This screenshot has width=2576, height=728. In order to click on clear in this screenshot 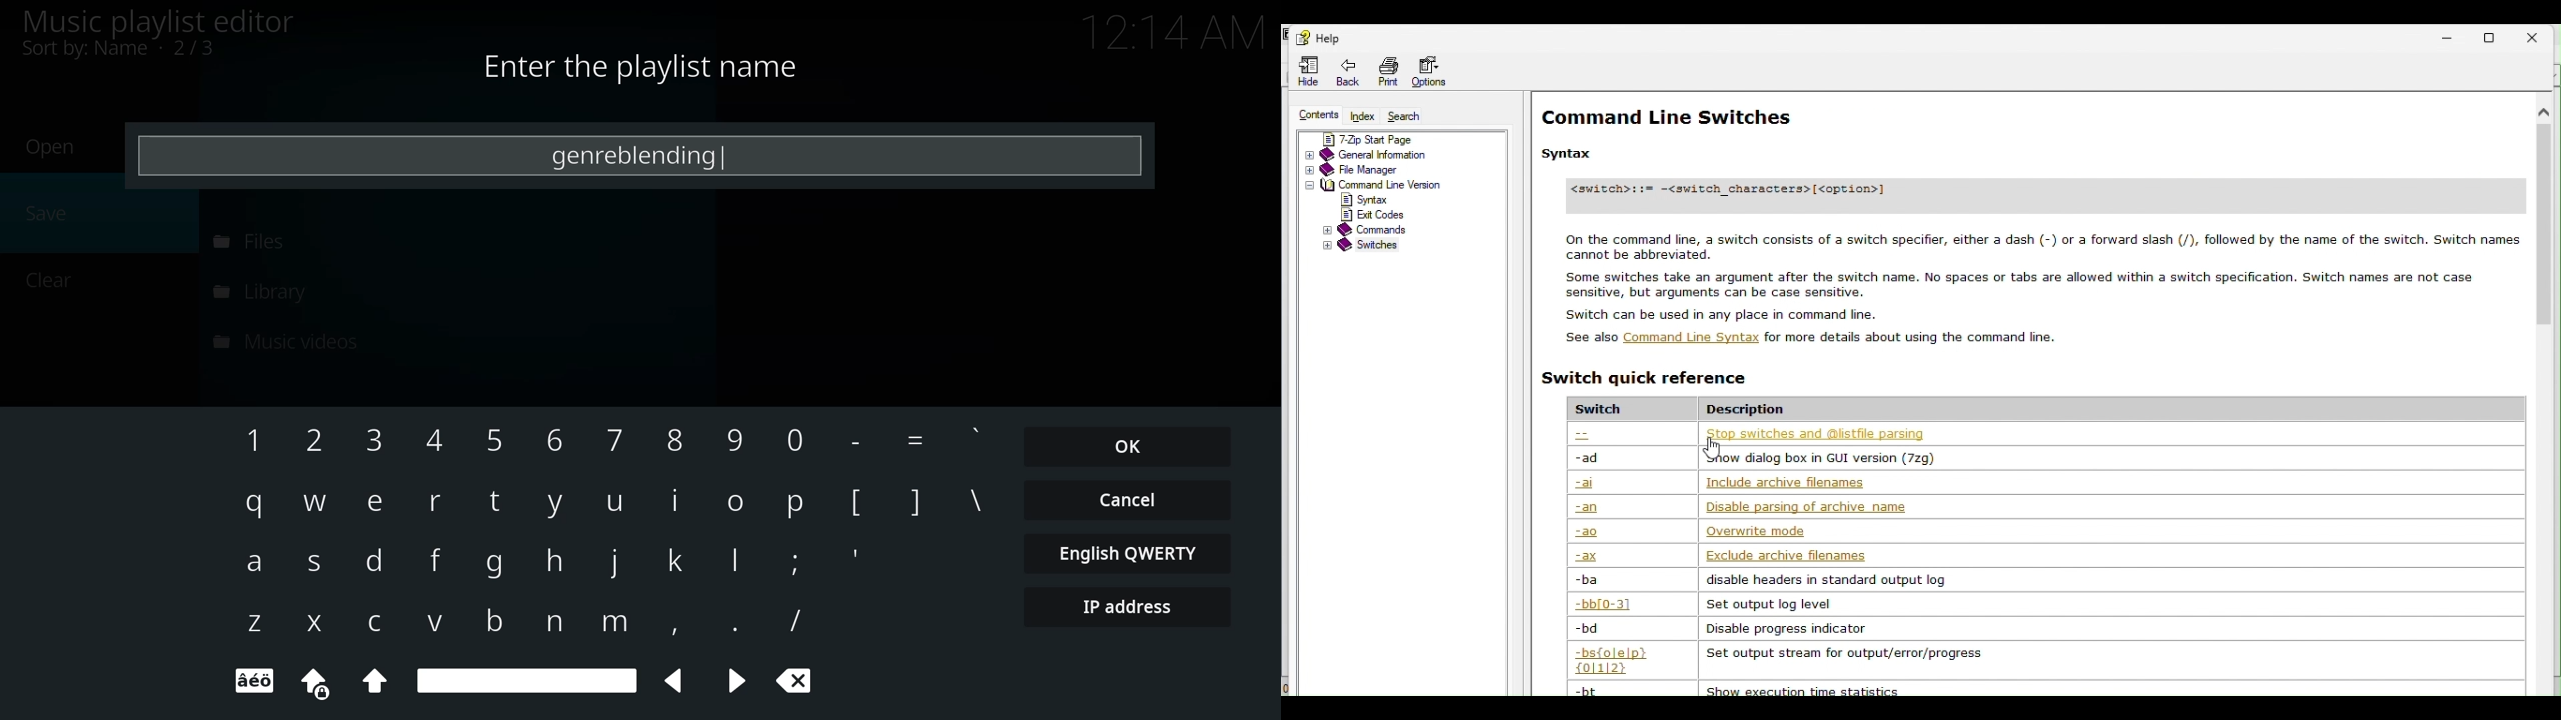, I will do `click(52, 279)`.